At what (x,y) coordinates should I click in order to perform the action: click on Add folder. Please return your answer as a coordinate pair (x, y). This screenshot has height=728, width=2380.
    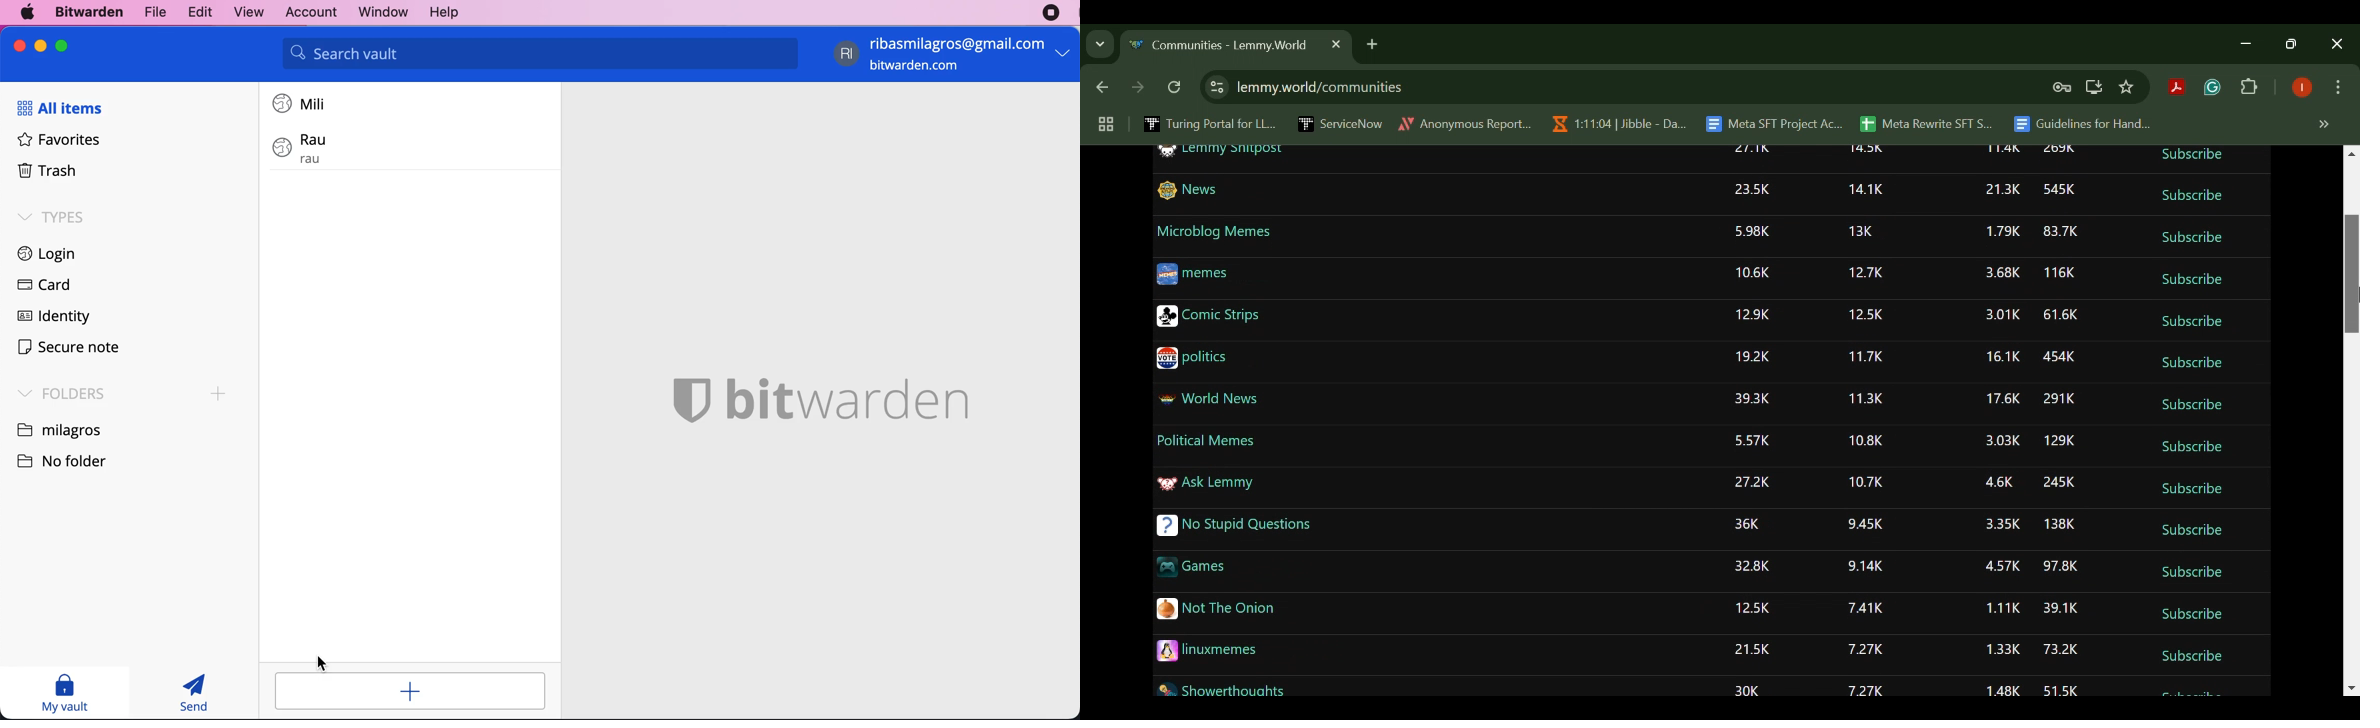
    Looking at the image, I should click on (218, 394).